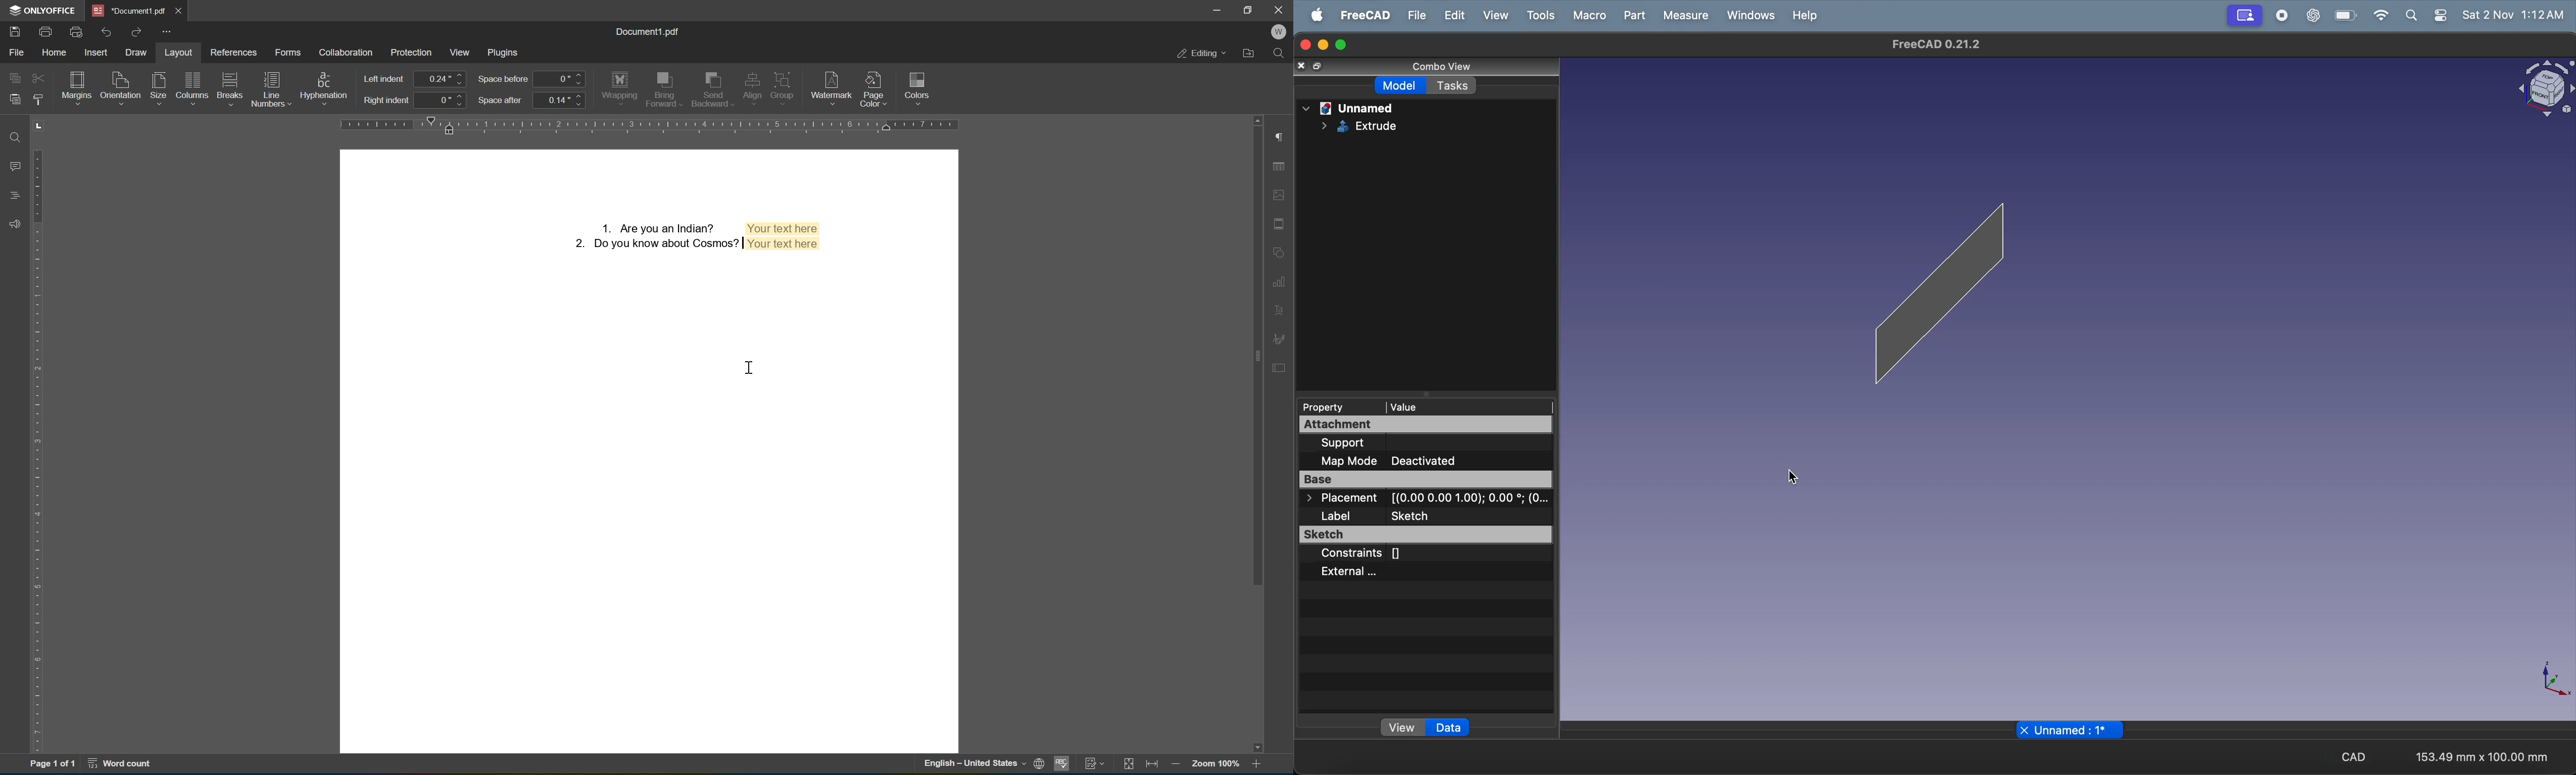  What do you see at coordinates (1424, 479) in the screenshot?
I see `Base` at bounding box center [1424, 479].